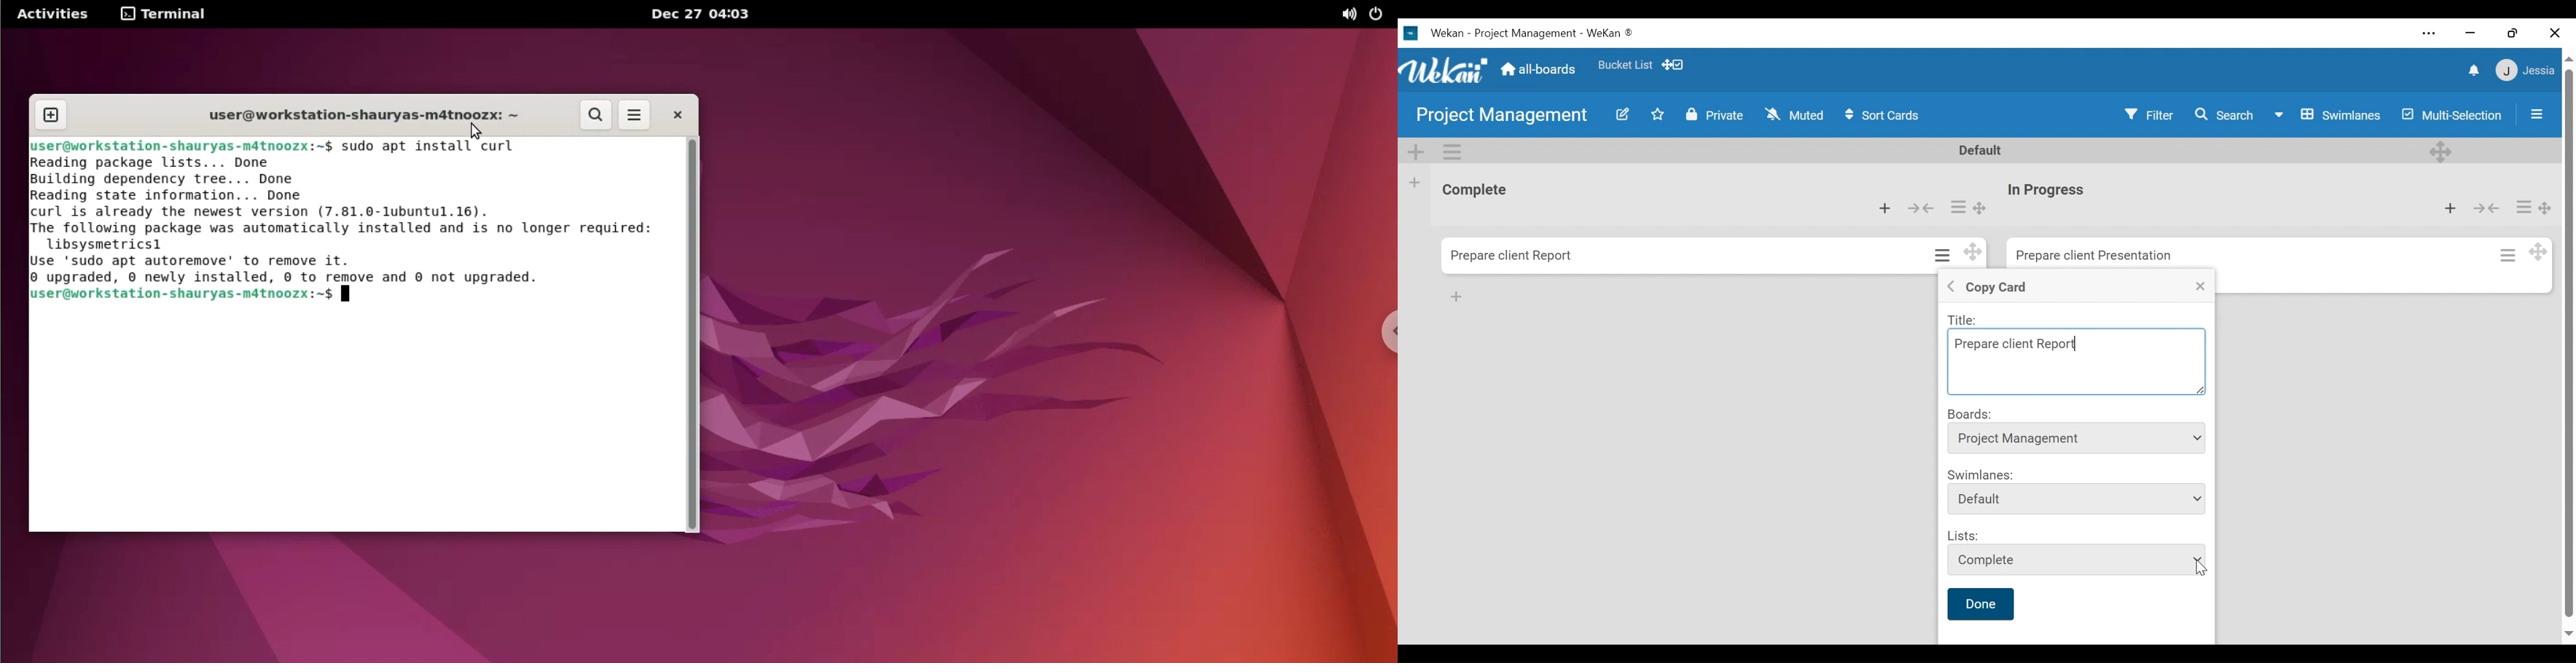 This screenshot has height=672, width=2576. I want to click on chrome options, so click(1385, 333).